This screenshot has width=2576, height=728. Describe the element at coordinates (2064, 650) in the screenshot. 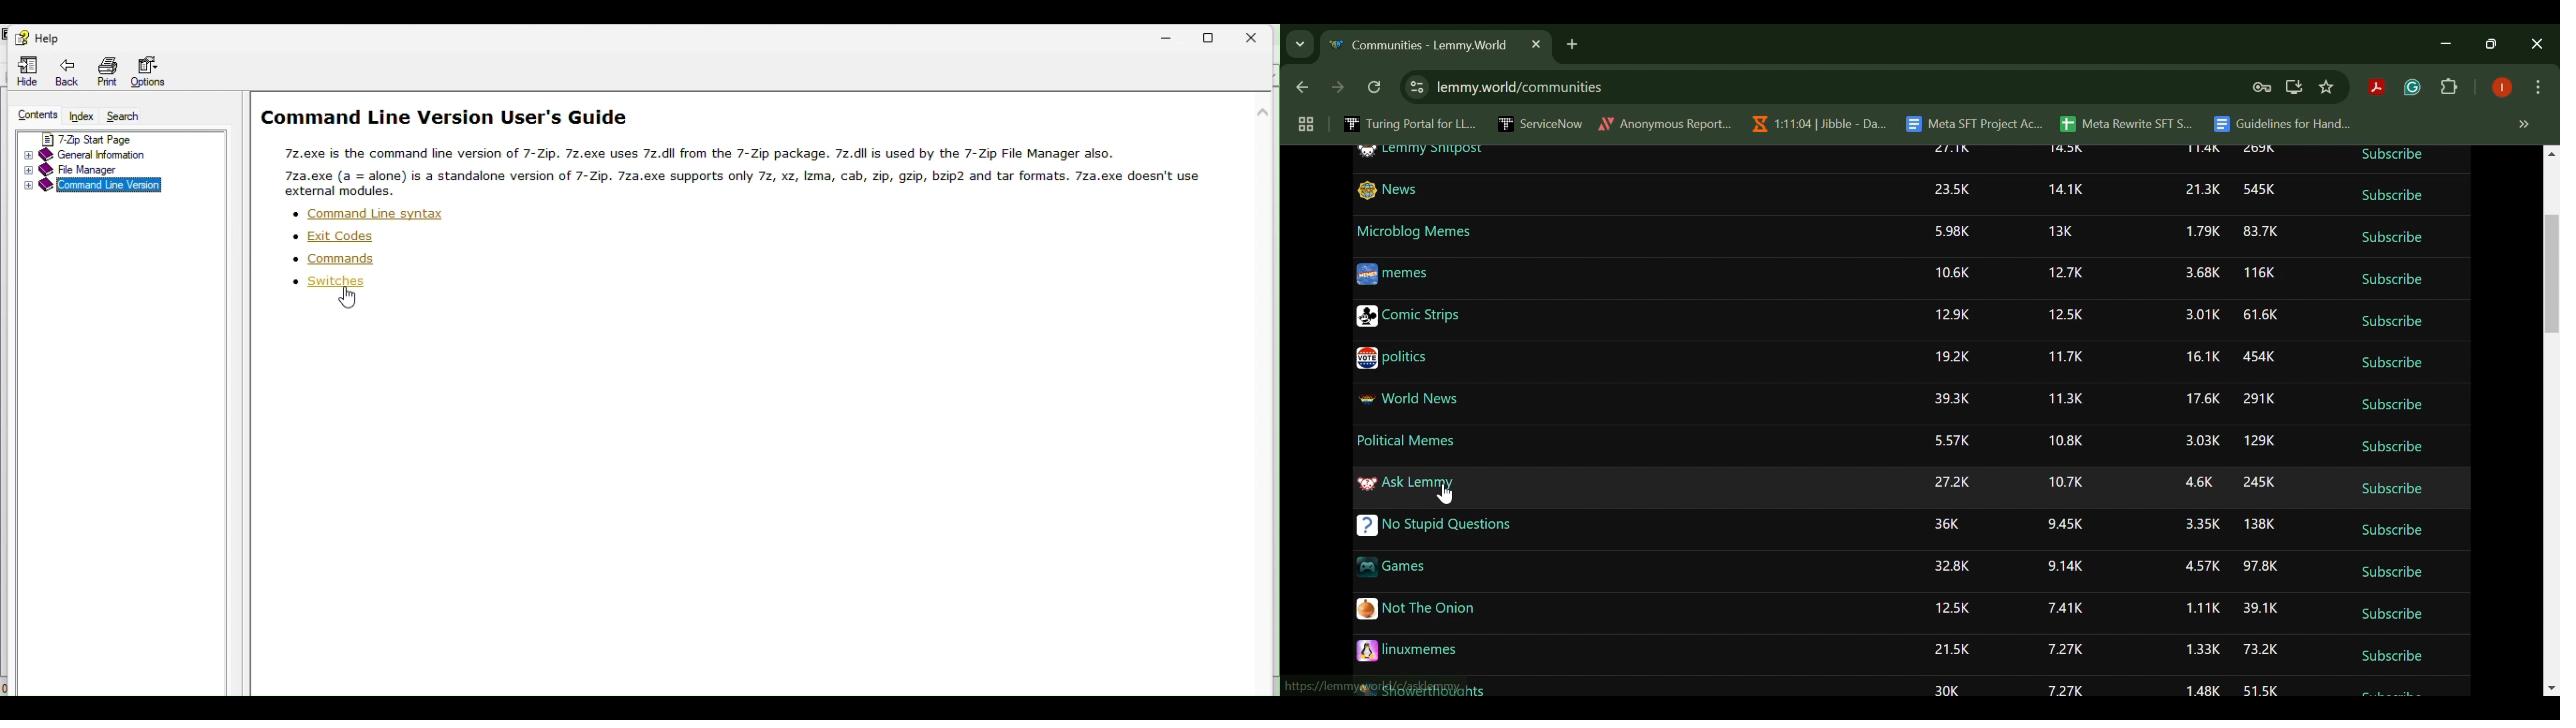

I see `7.27K` at that location.